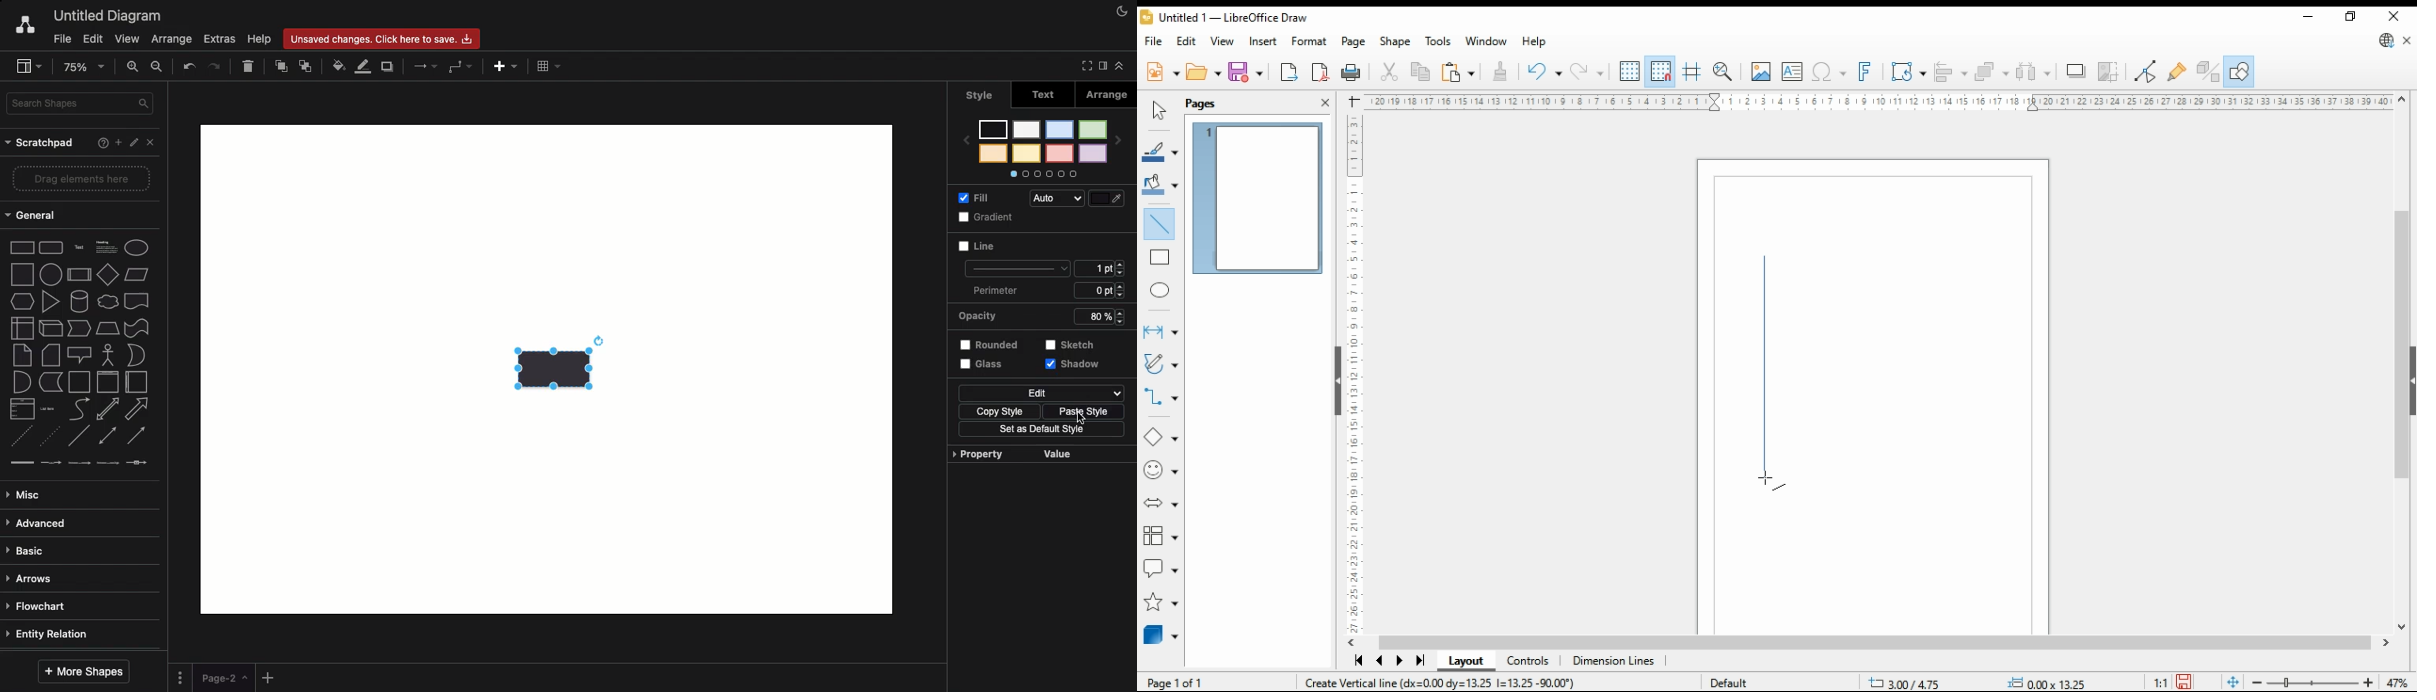 Image resolution: width=2436 pixels, height=700 pixels. Describe the element at coordinates (976, 197) in the screenshot. I see `Fill` at that location.